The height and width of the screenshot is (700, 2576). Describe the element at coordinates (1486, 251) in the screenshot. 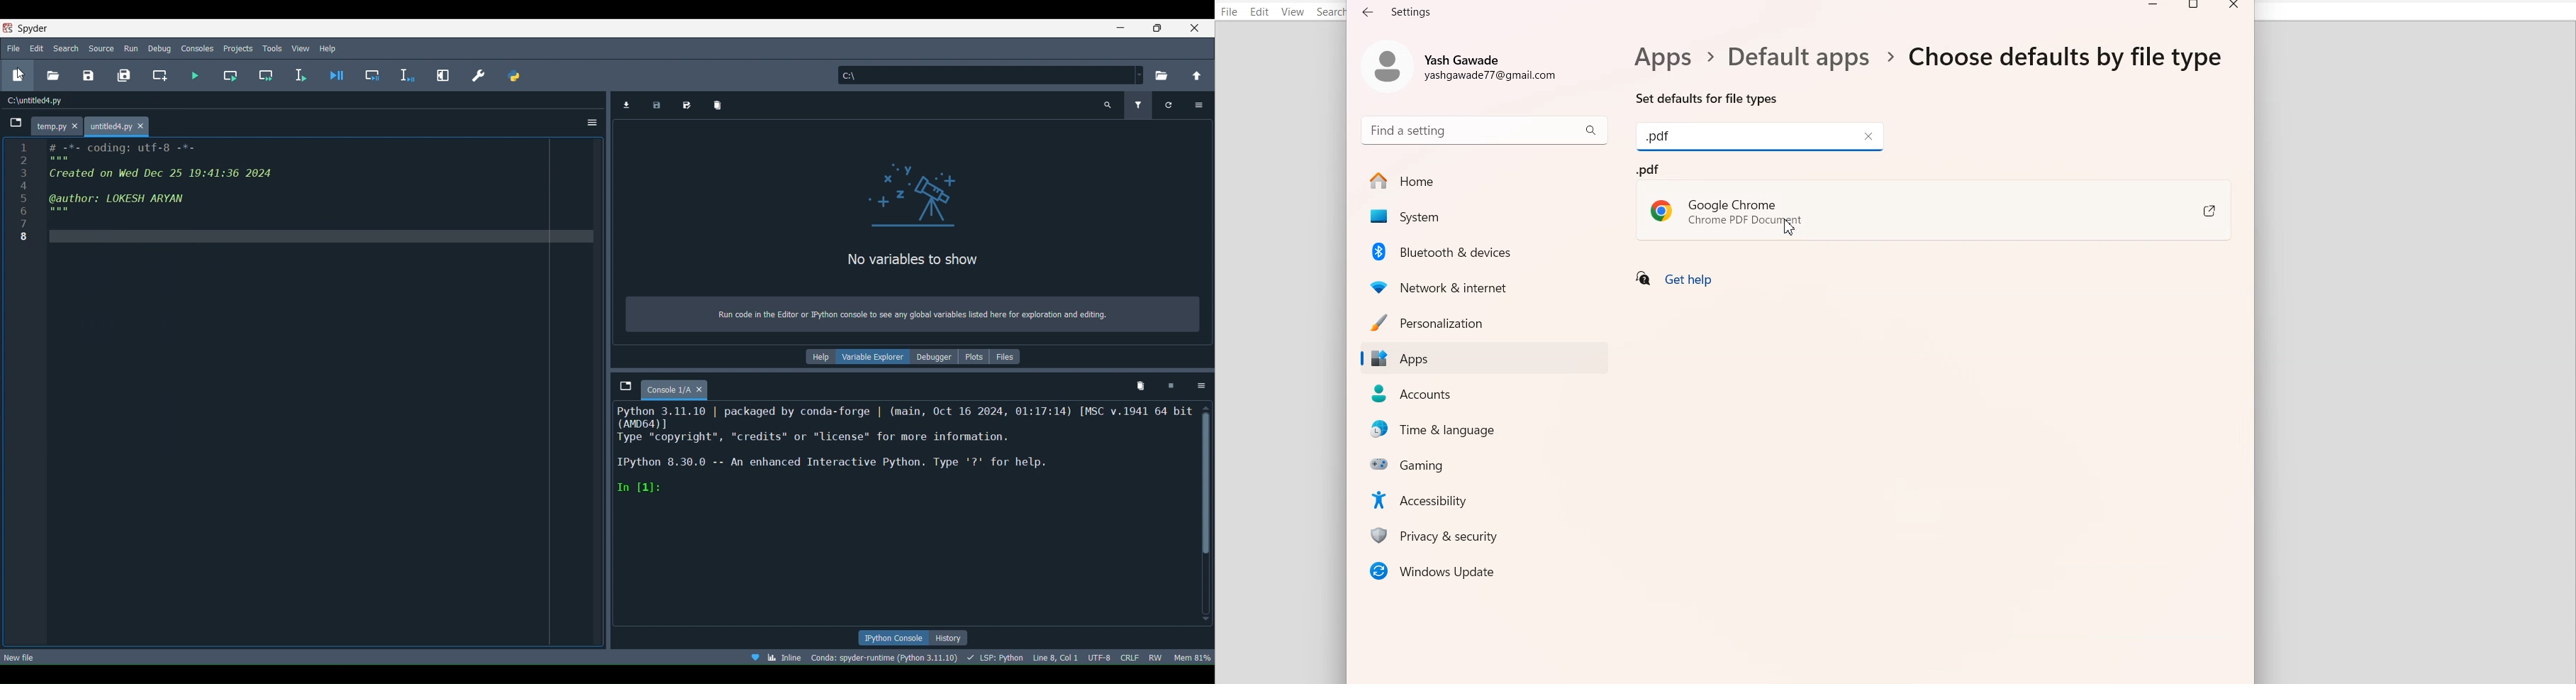

I see `Bluetooth & Devices` at that location.